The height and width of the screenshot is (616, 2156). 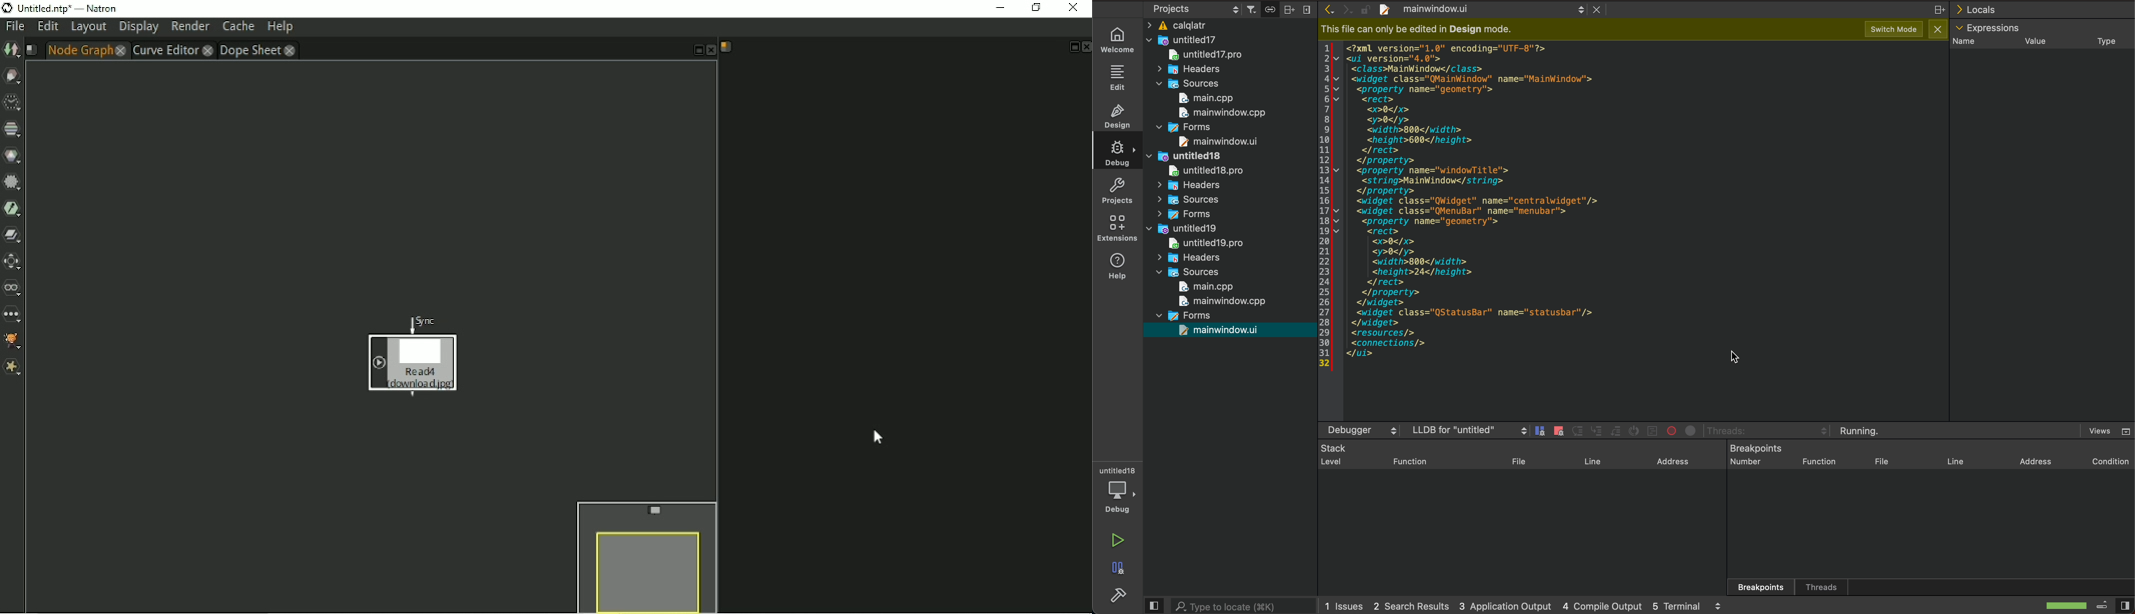 I want to click on Running., so click(x=1863, y=428).